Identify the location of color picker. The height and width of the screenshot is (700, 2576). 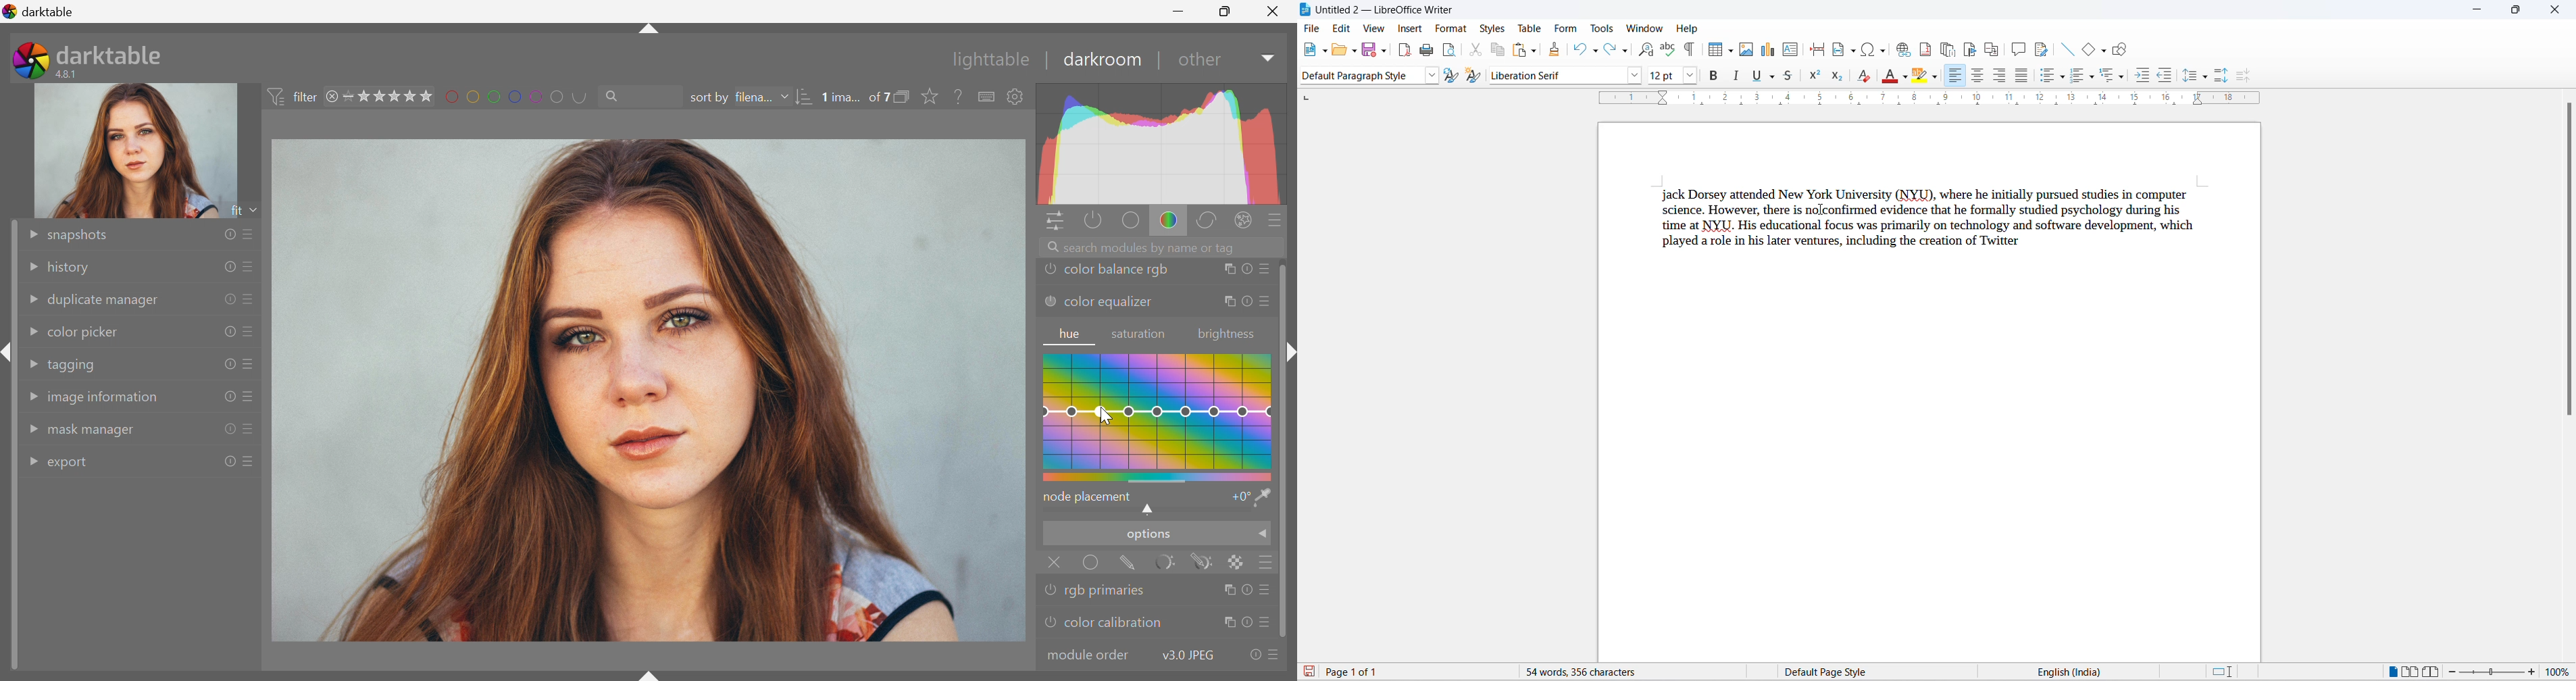
(84, 331).